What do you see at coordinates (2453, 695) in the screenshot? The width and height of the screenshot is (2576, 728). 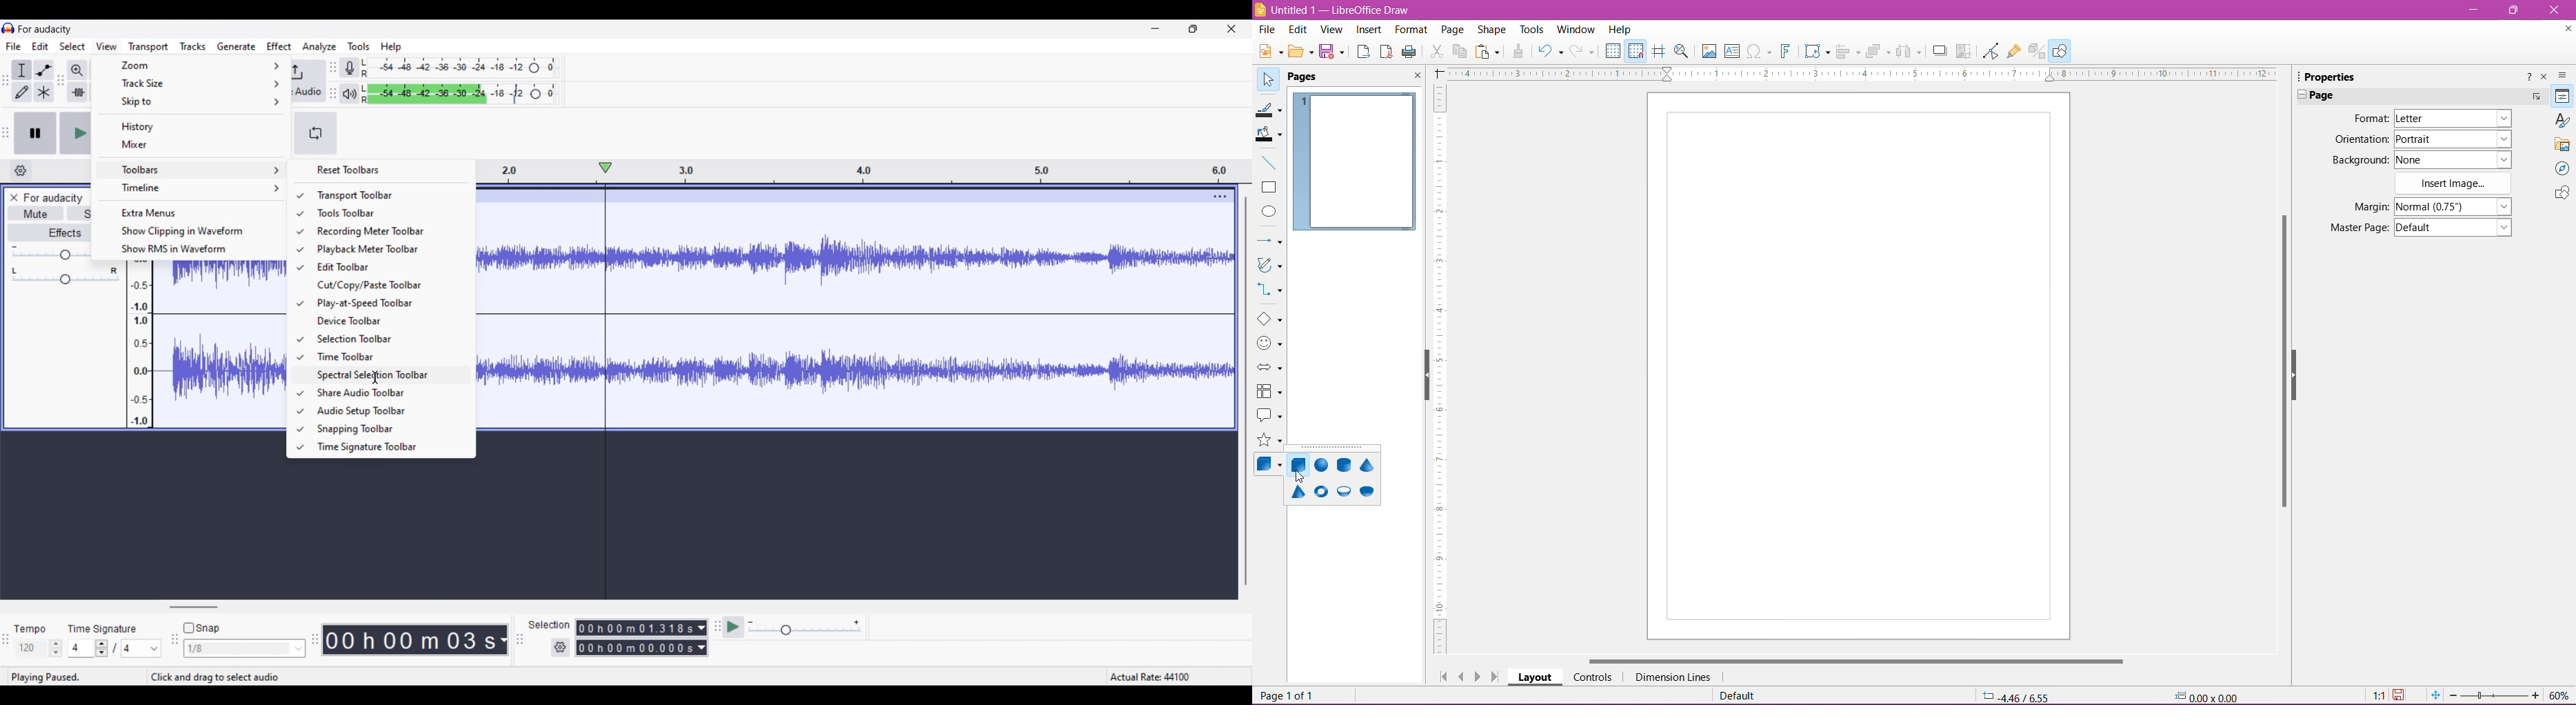 I see `Zoom Out` at bounding box center [2453, 695].